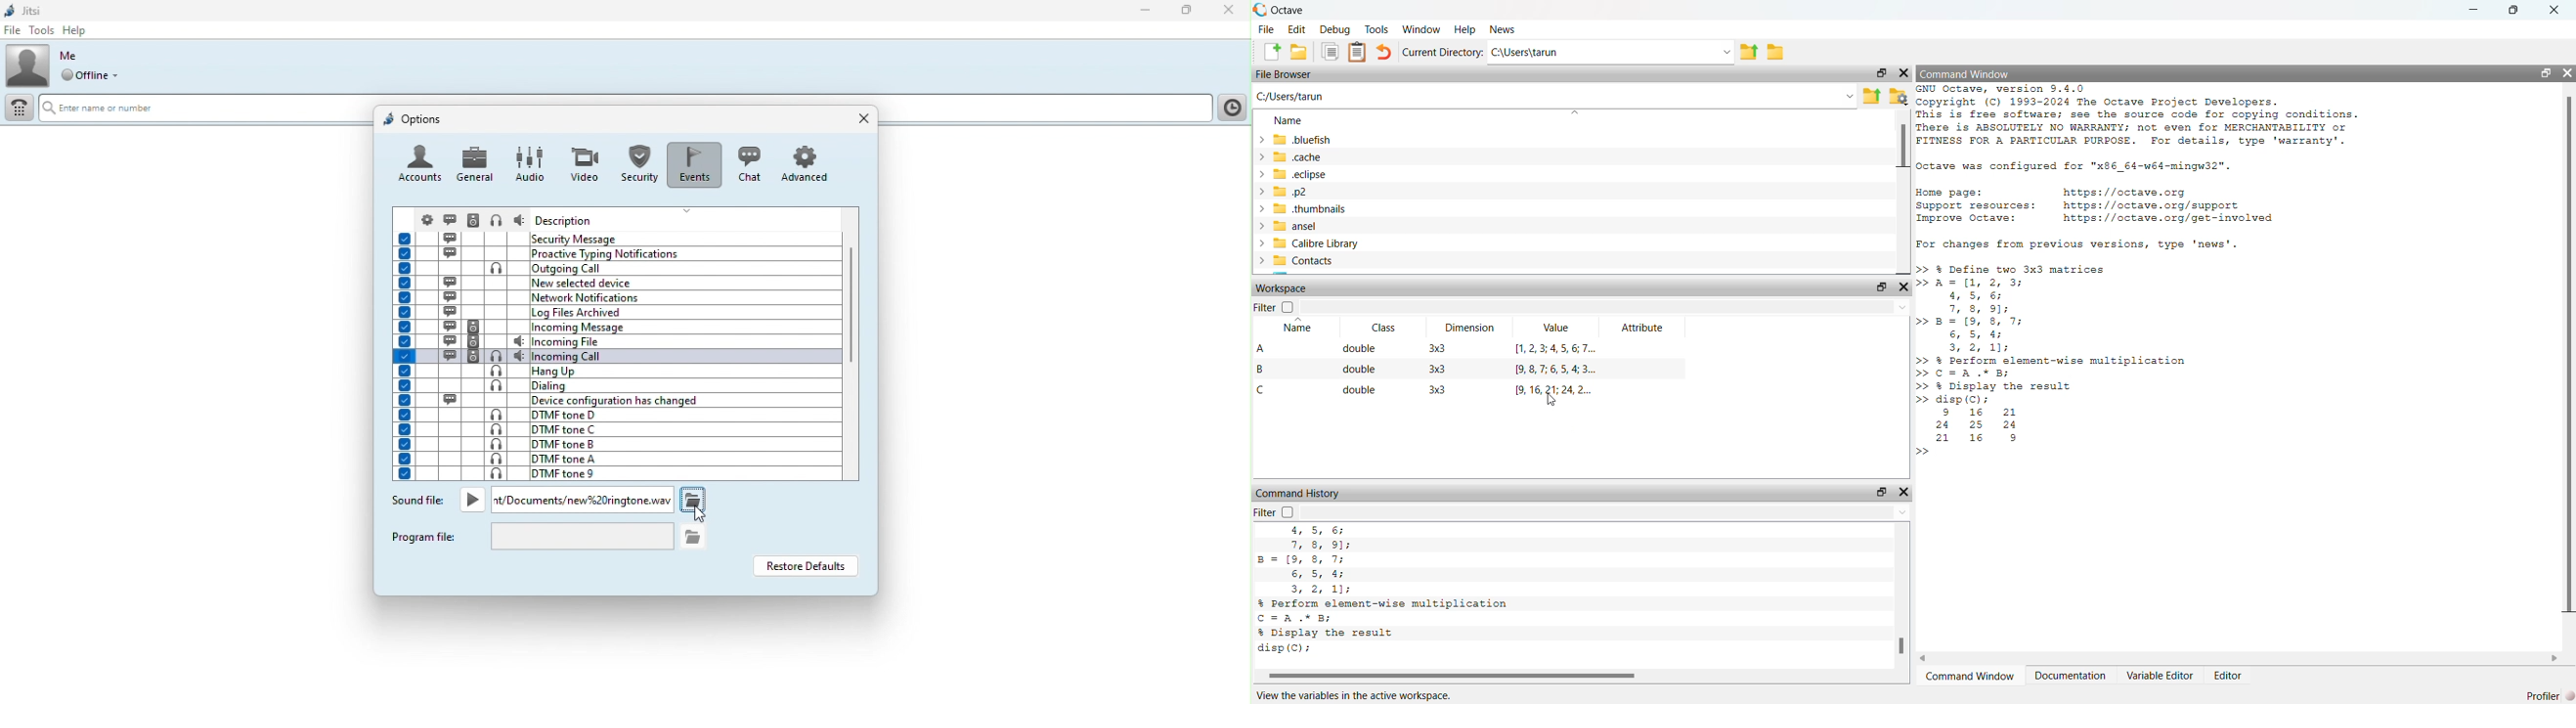  What do you see at coordinates (1229, 11) in the screenshot?
I see `Close` at bounding box center [1229, 11].